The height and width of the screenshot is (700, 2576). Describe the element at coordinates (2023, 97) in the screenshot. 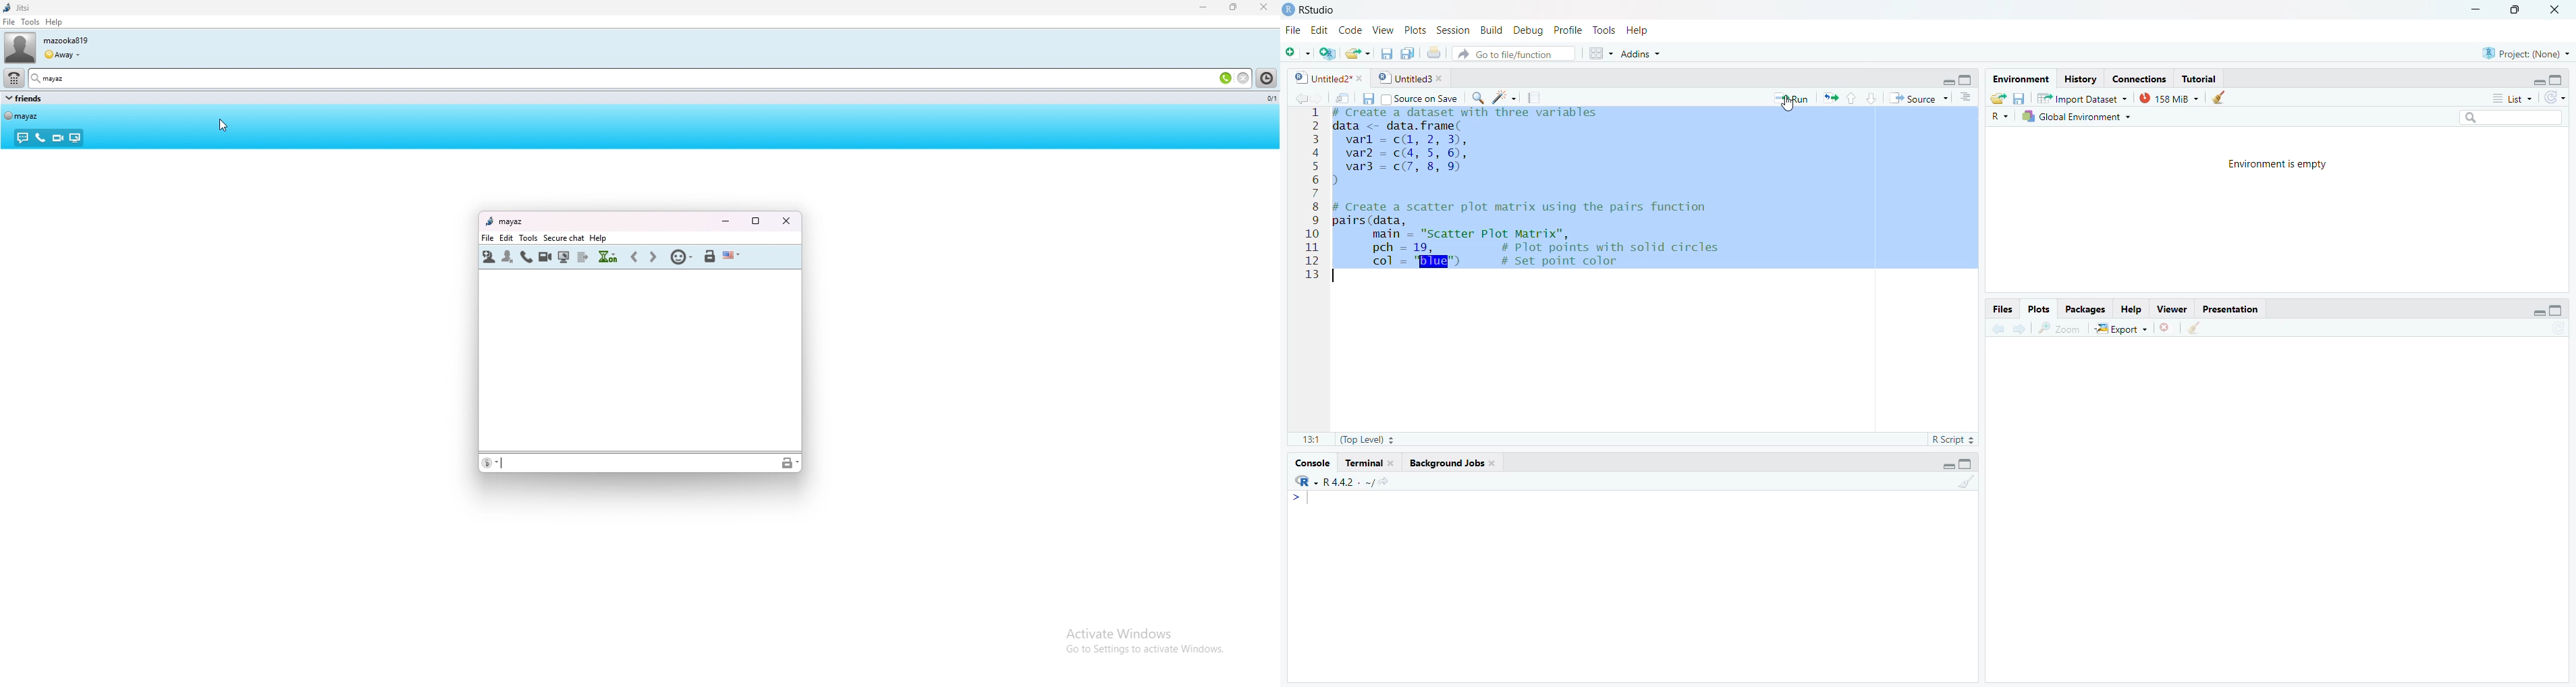

I see `Save workspace as` at that location.